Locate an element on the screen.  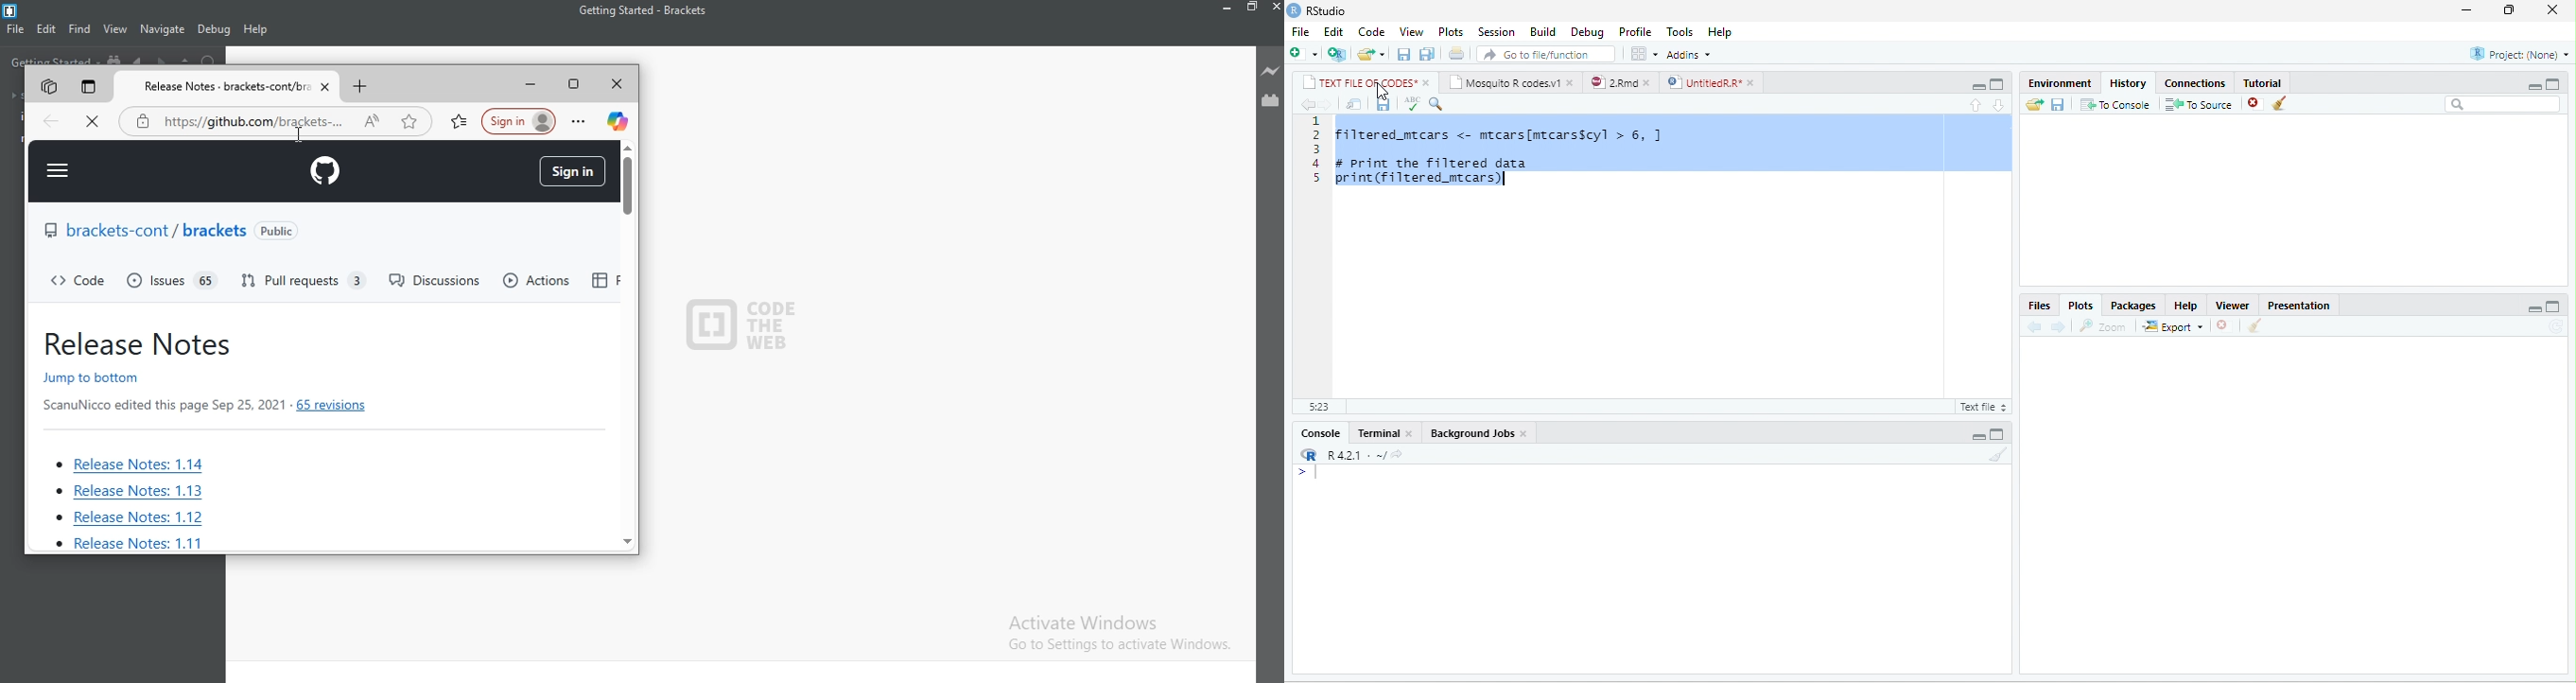
TEXT FILE OF CODES is located at coordinates (1360, 81).